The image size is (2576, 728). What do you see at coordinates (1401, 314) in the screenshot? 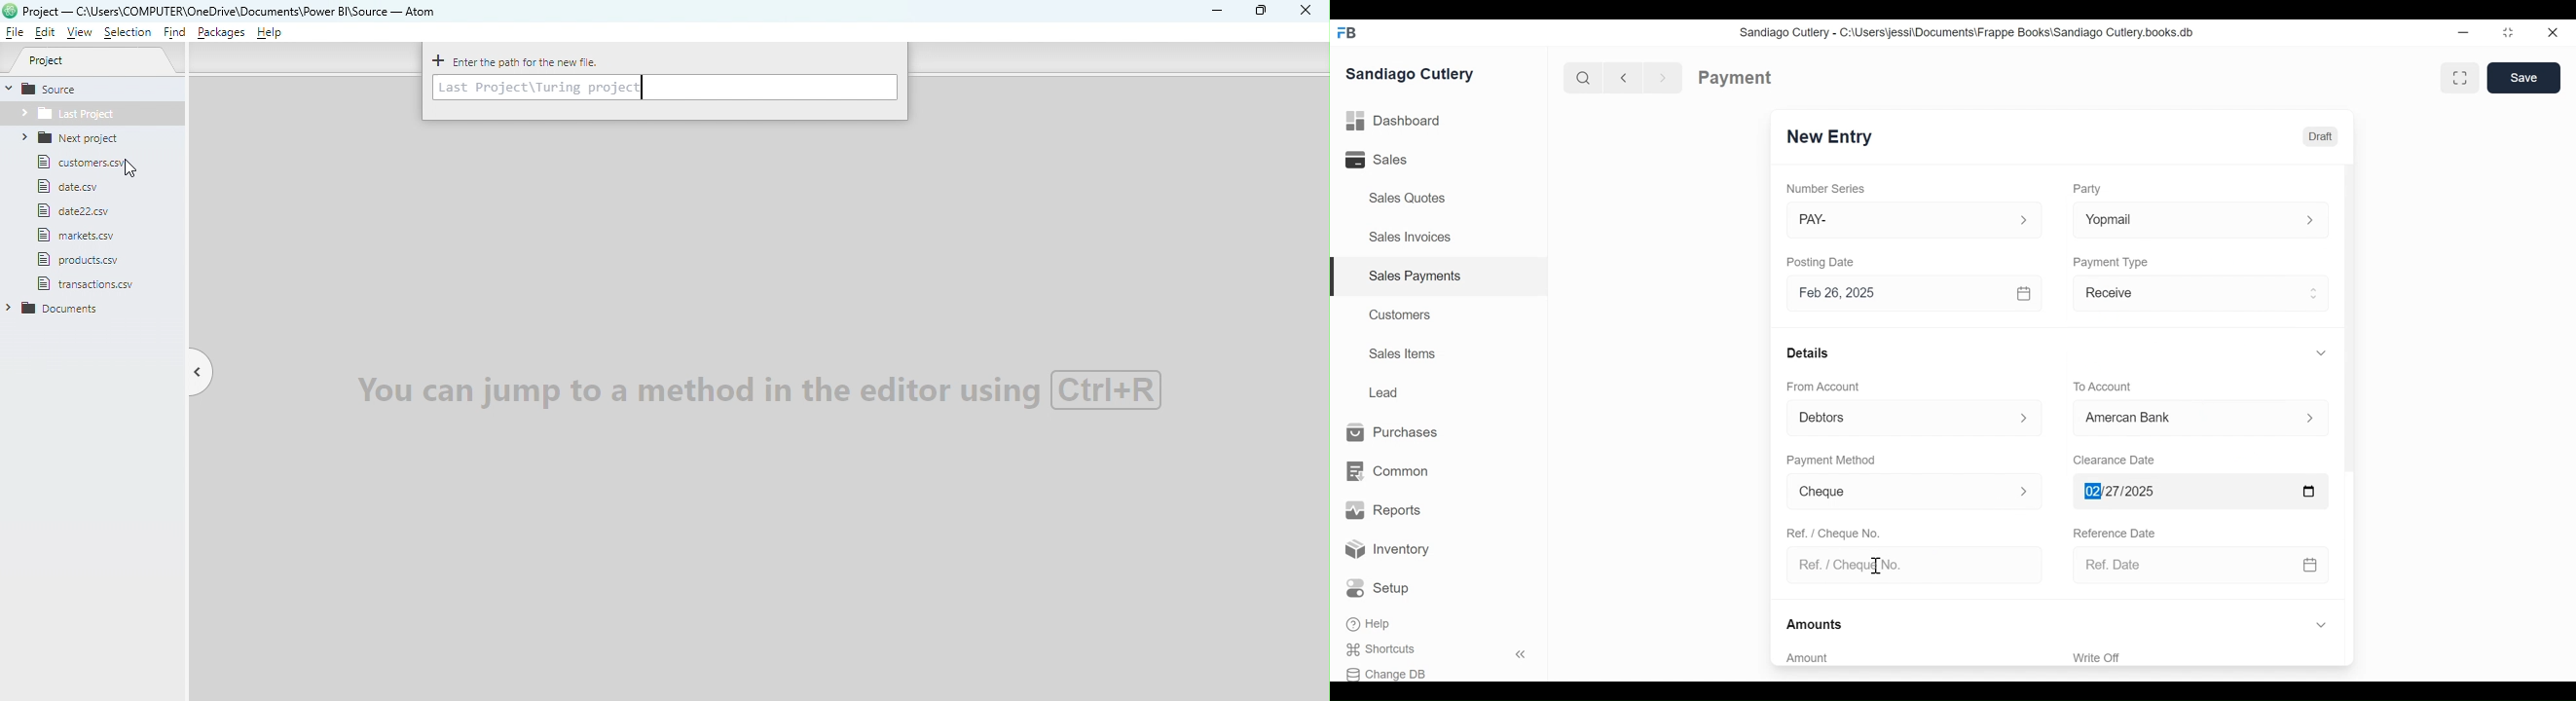
I see `Customers` at bounding box center [1401, 314].